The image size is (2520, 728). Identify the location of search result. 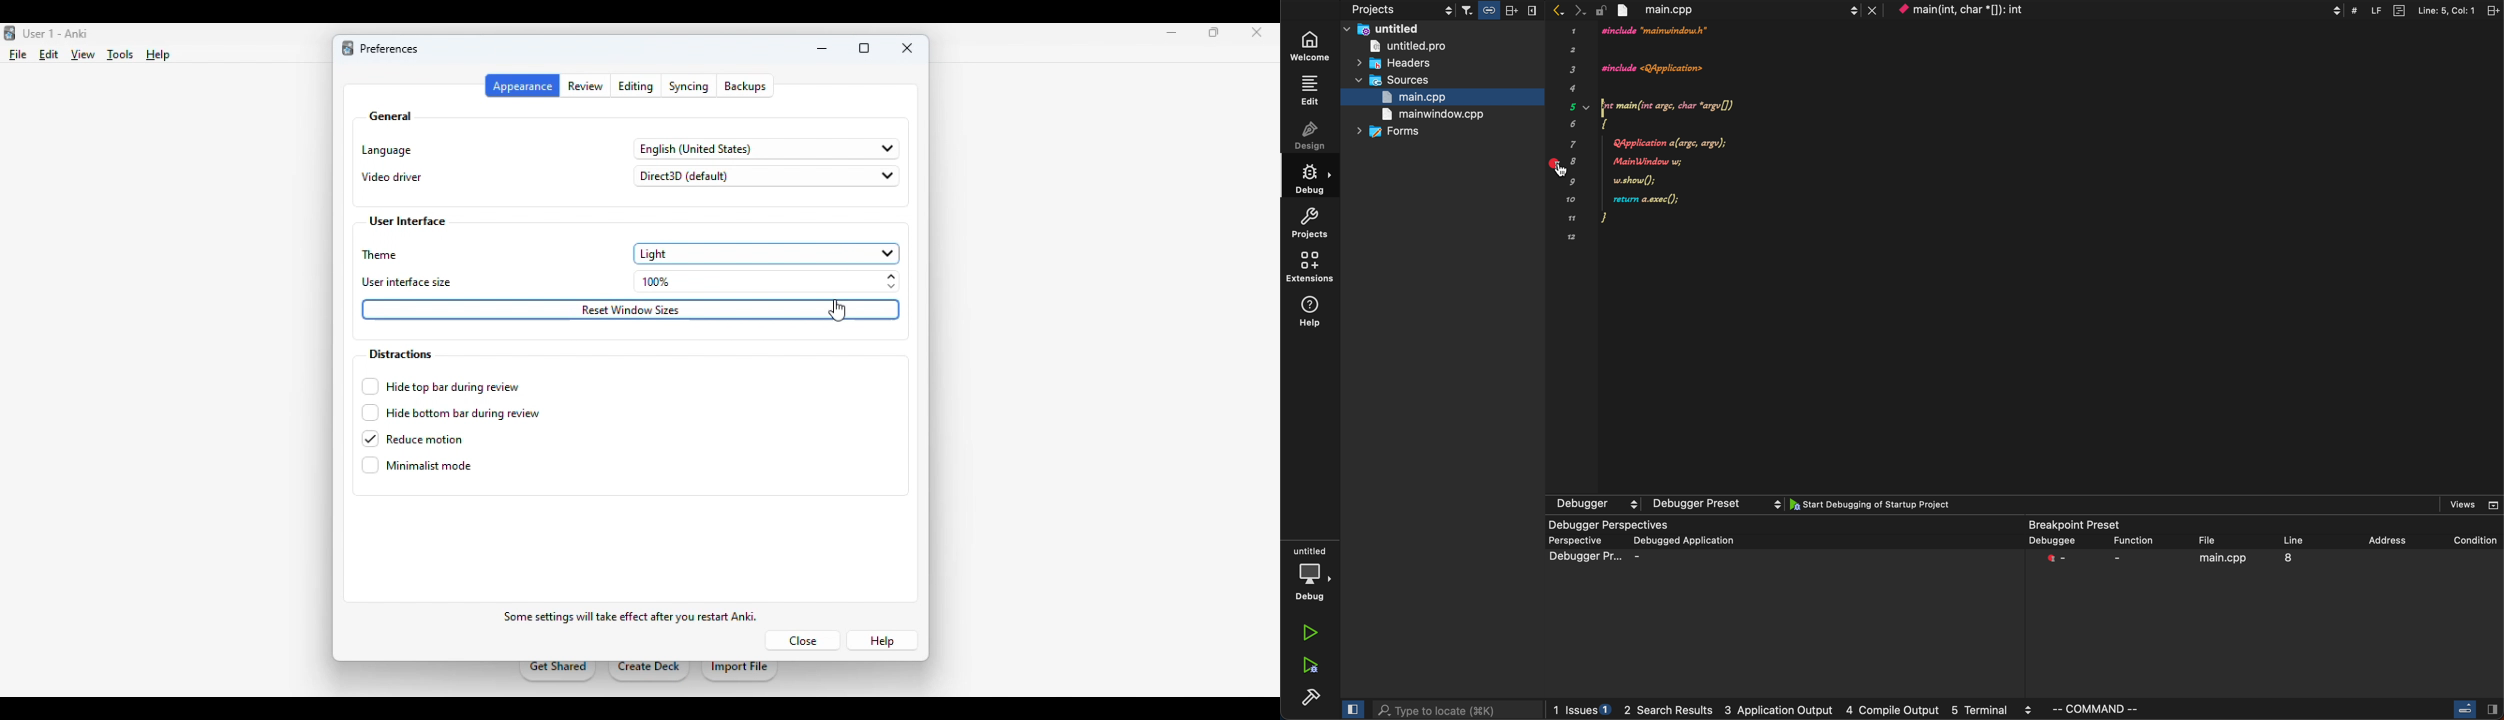
(1671, 712).